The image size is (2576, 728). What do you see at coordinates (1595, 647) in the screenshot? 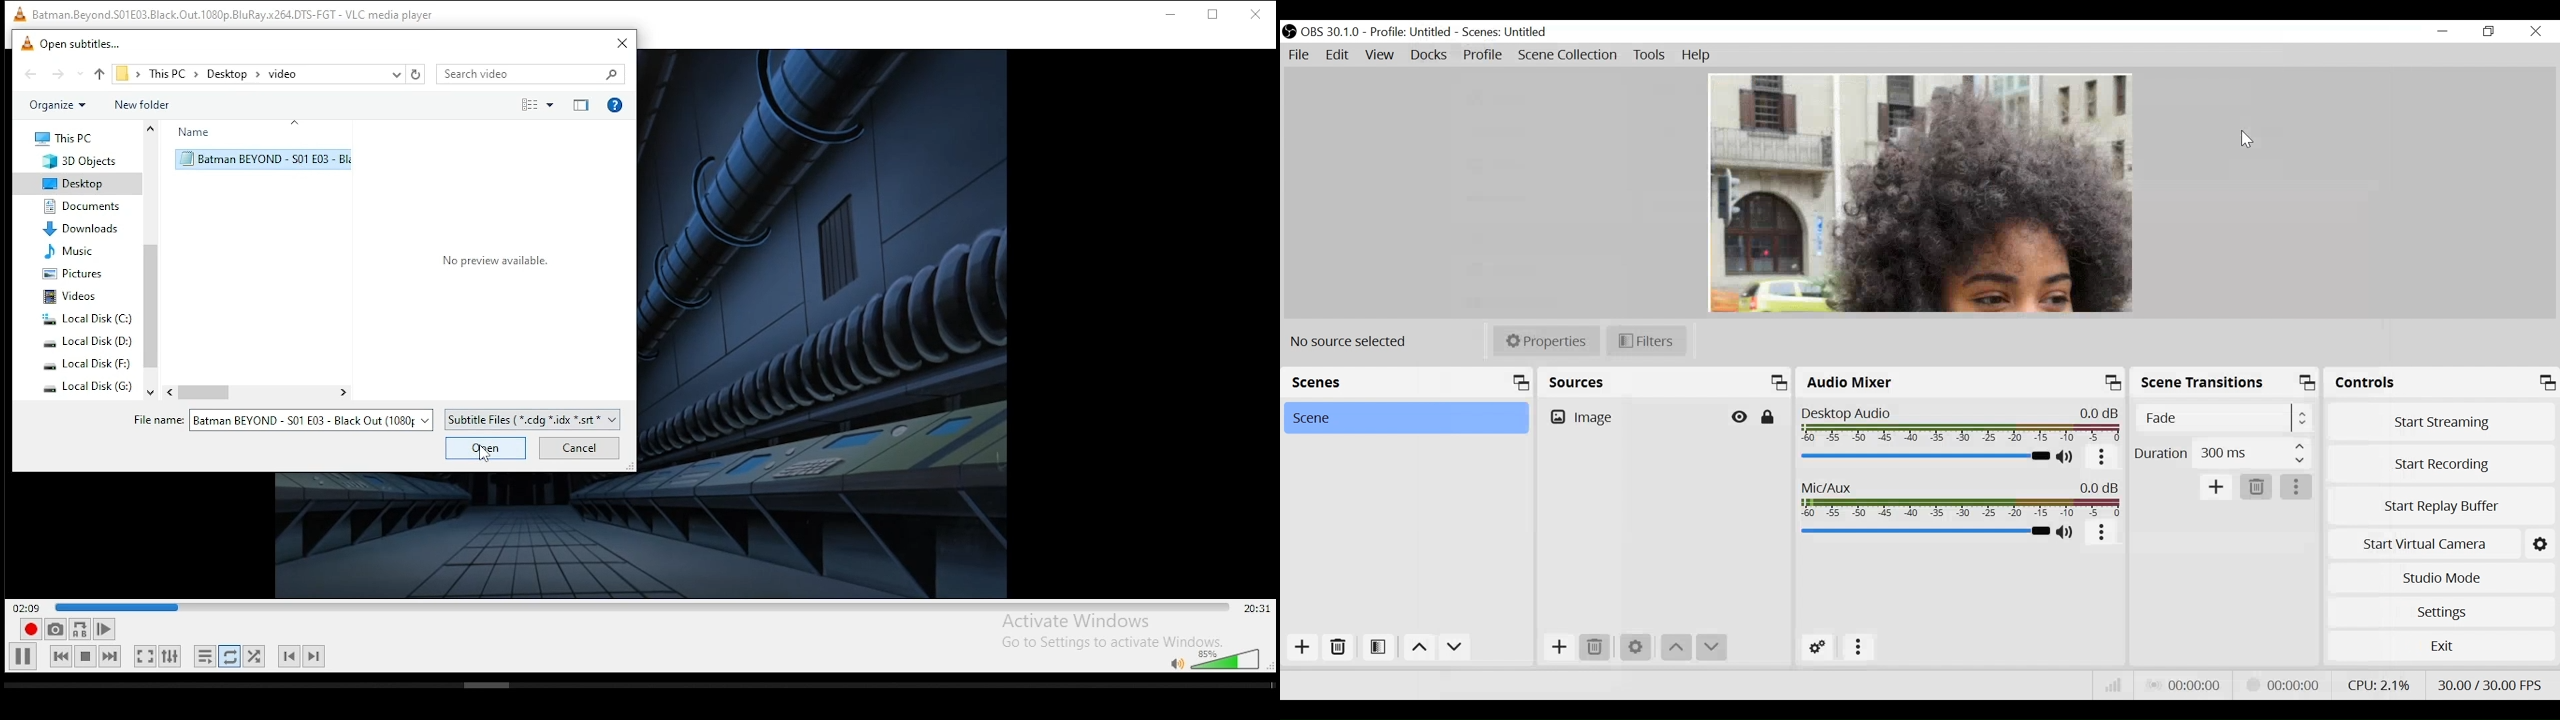
I see `Delete` at bounding box center [1595, 647].